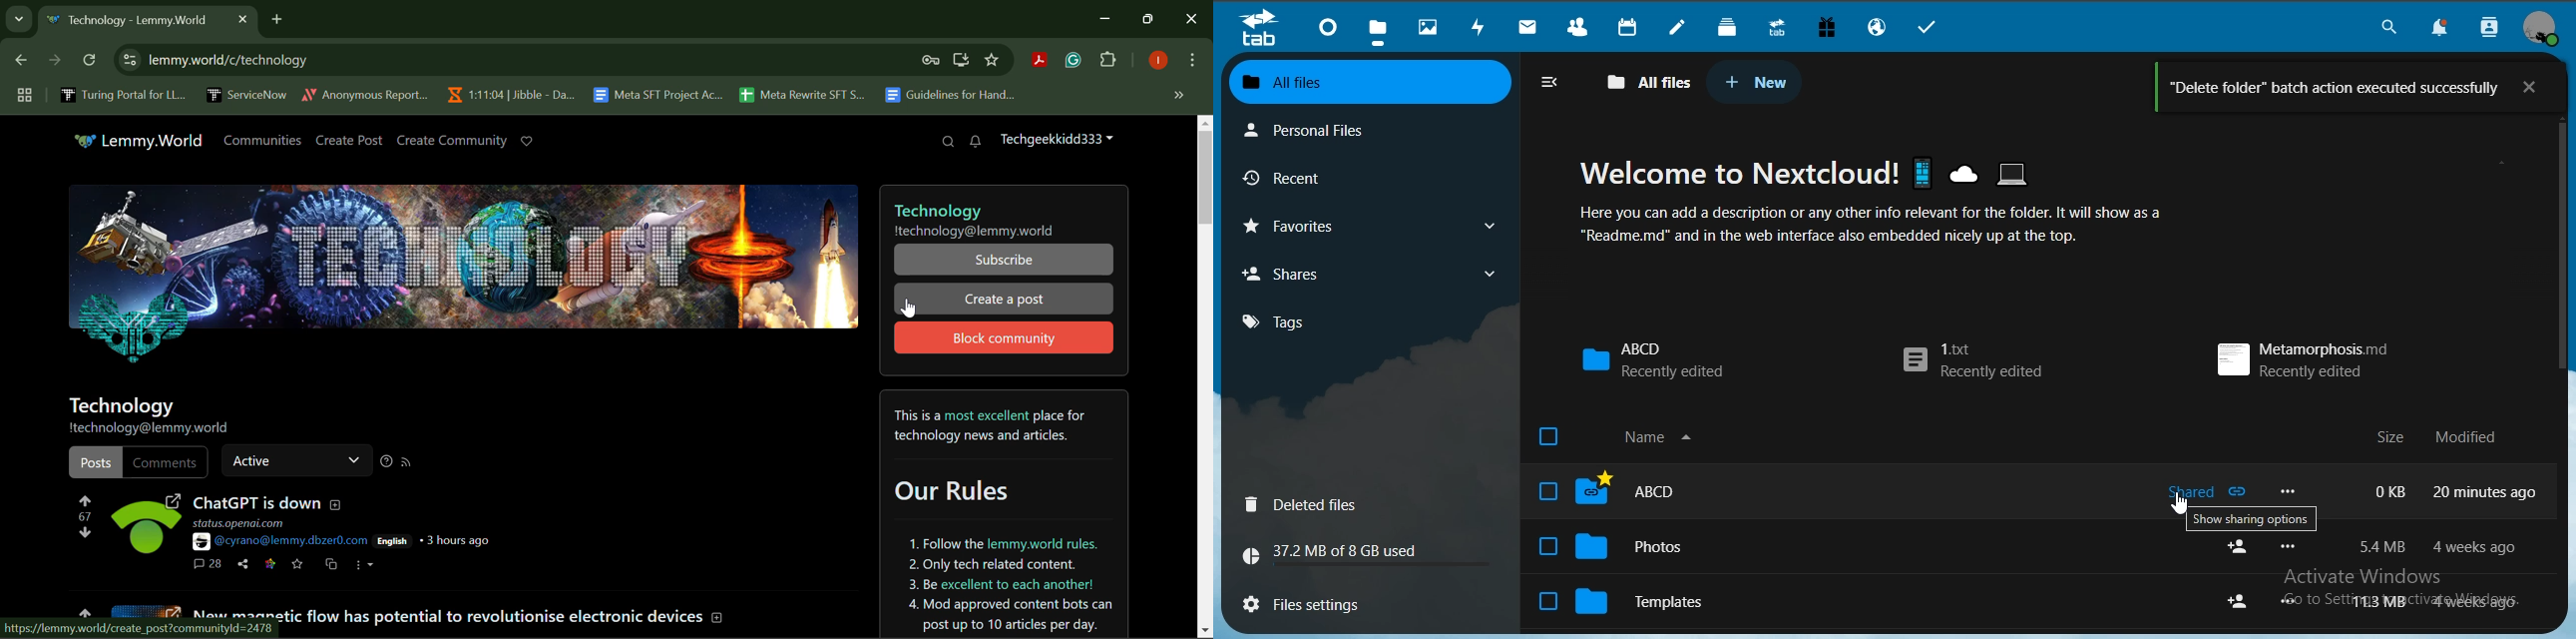  Describe the element at coordinates (458, 541) in the screenshot. I see `3 hours ago` at that location.